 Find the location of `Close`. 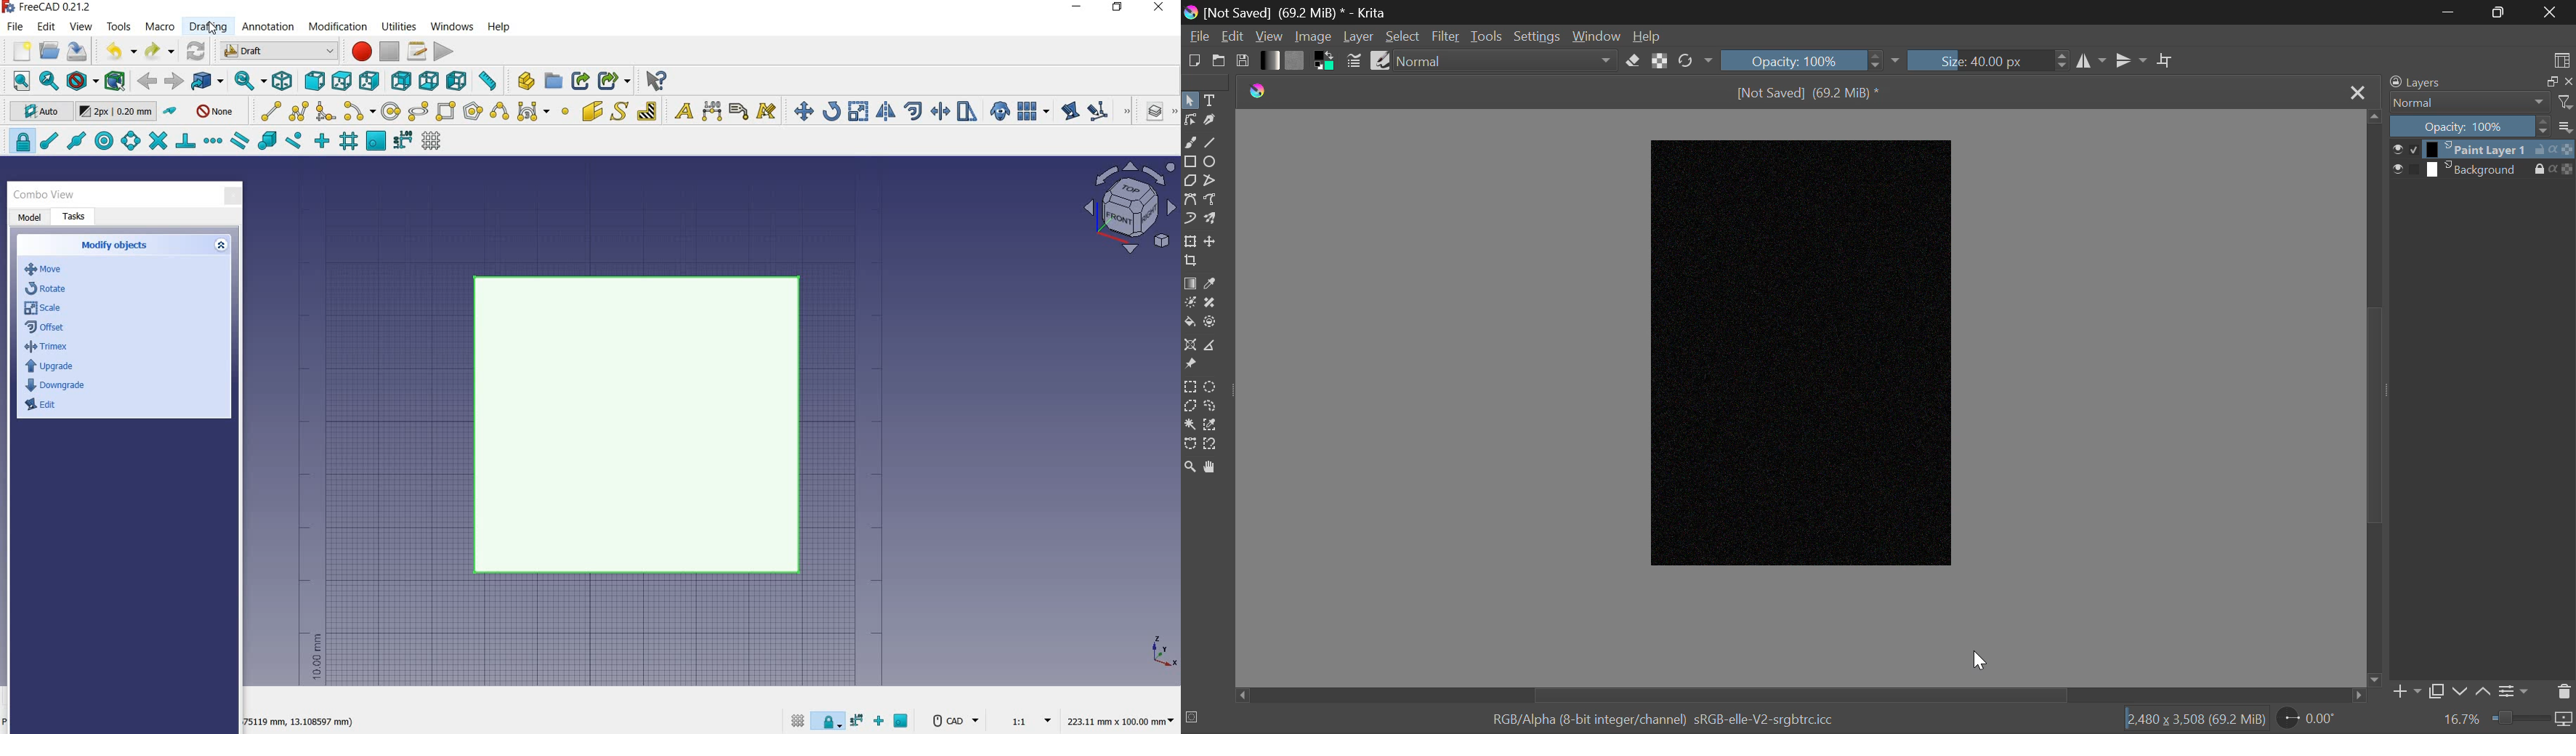

Close is located at coordinates (2357, 90).